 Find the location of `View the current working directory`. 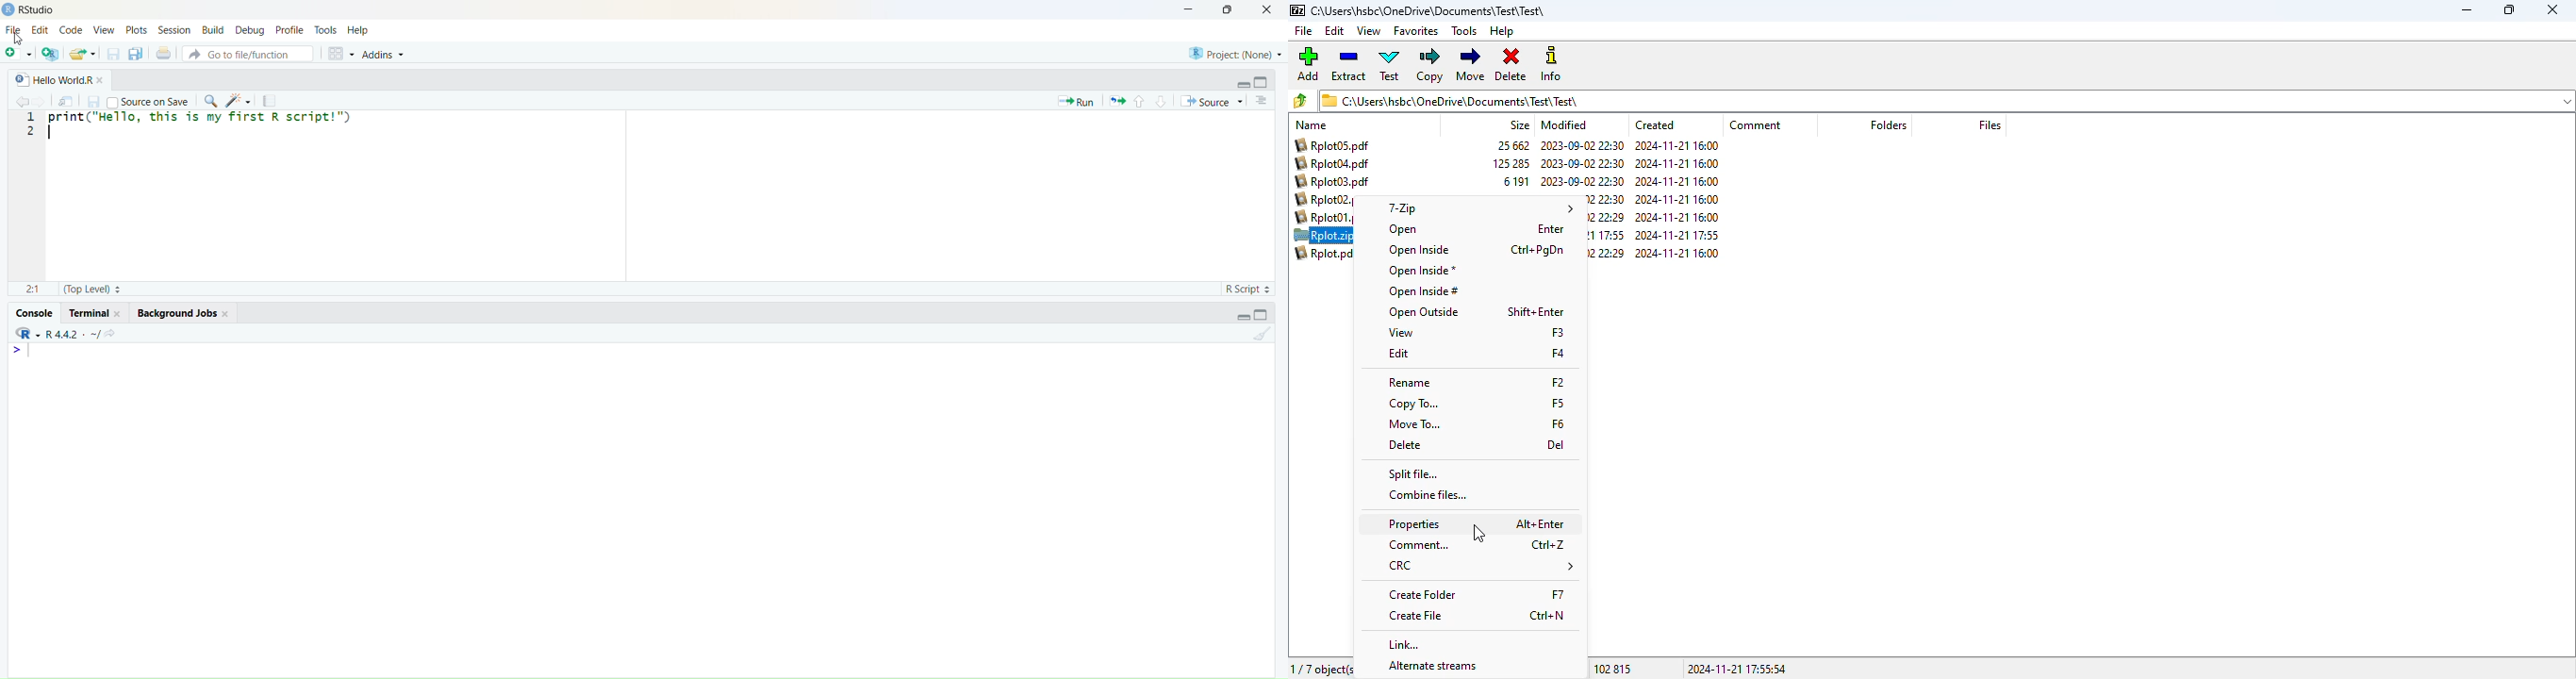

View the current working directory is located at coordinates (114, 331).